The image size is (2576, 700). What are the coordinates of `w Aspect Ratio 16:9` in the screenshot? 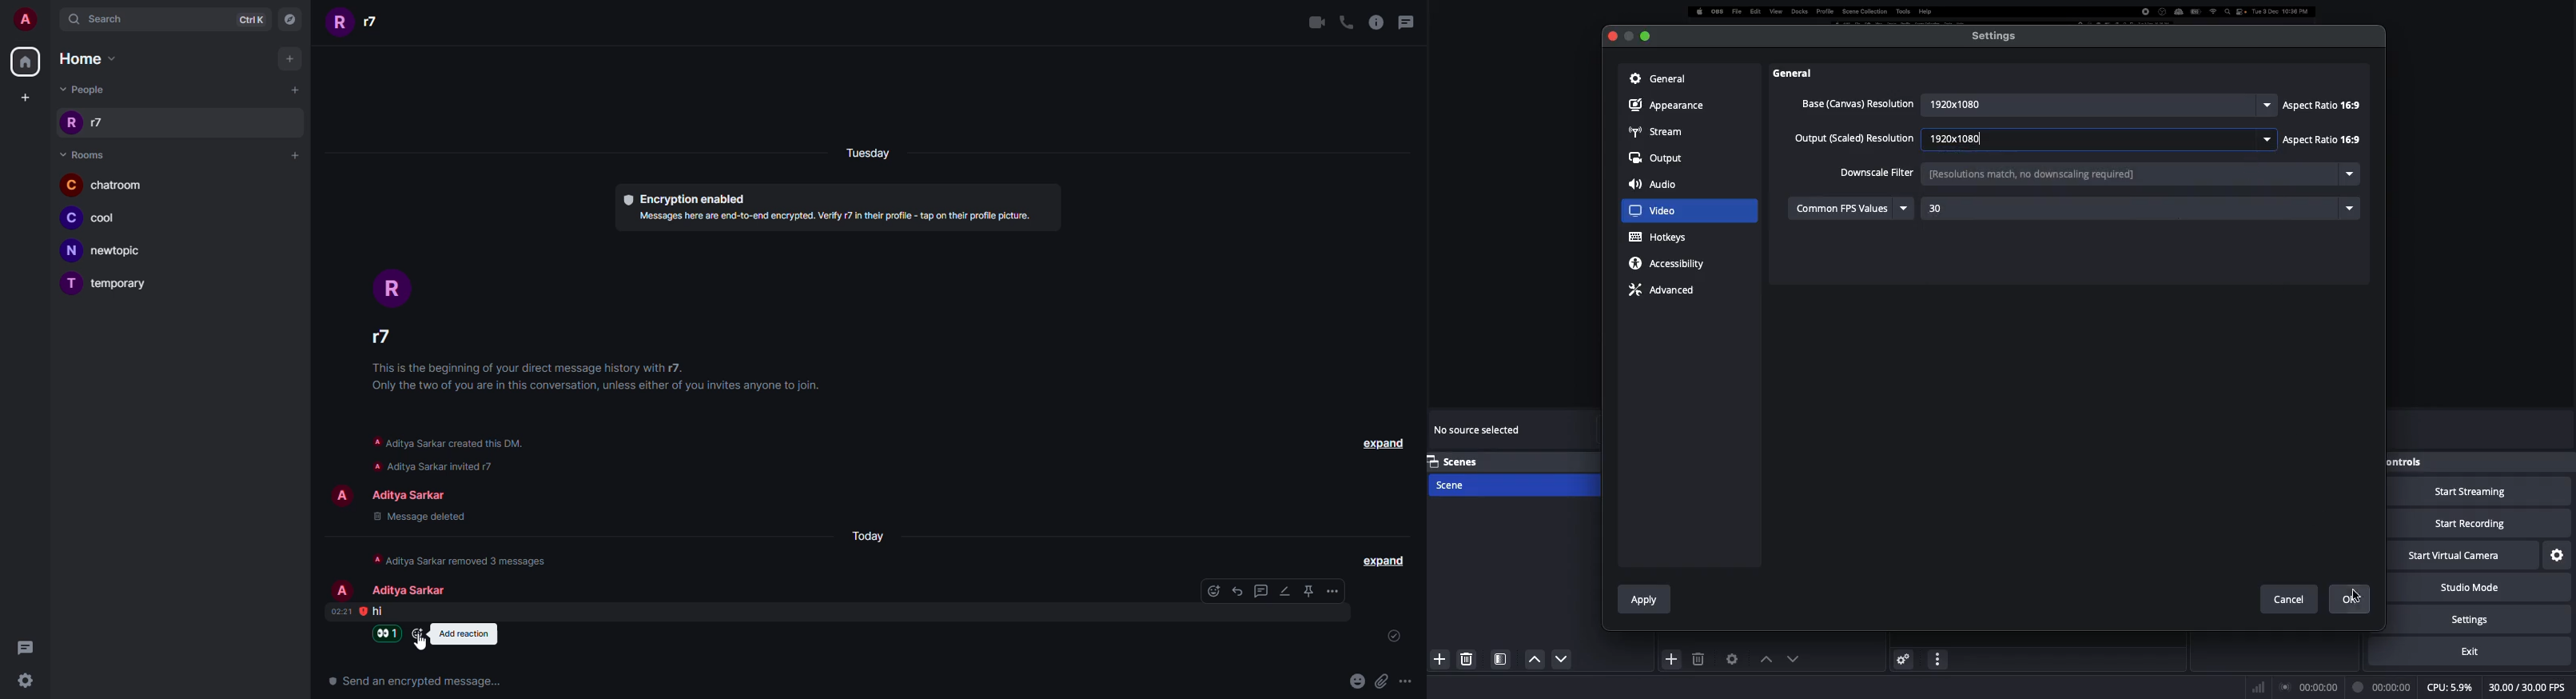 It's located at (2321, 106).